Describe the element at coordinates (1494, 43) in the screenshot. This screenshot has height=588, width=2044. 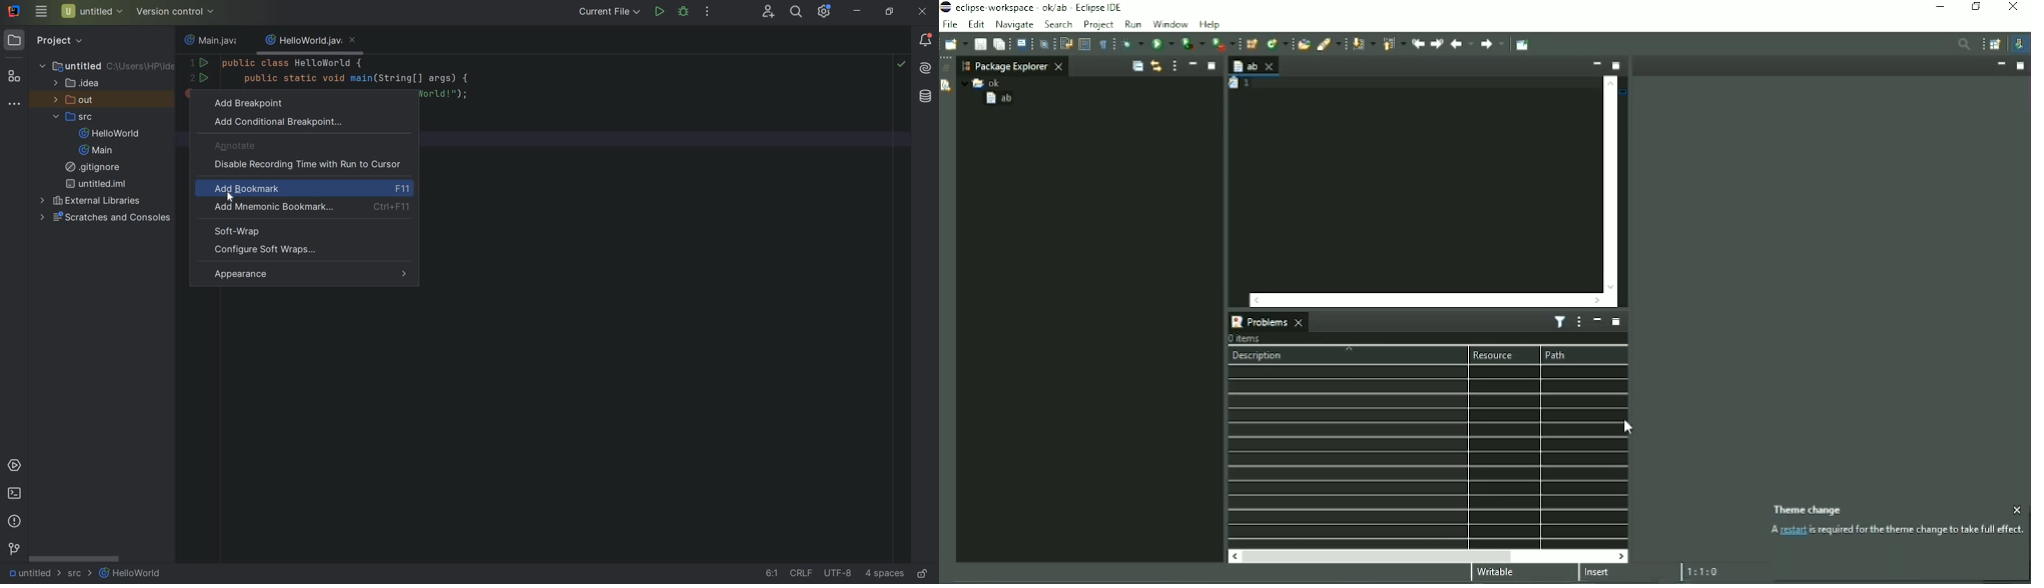
I see `Forward` at that location.